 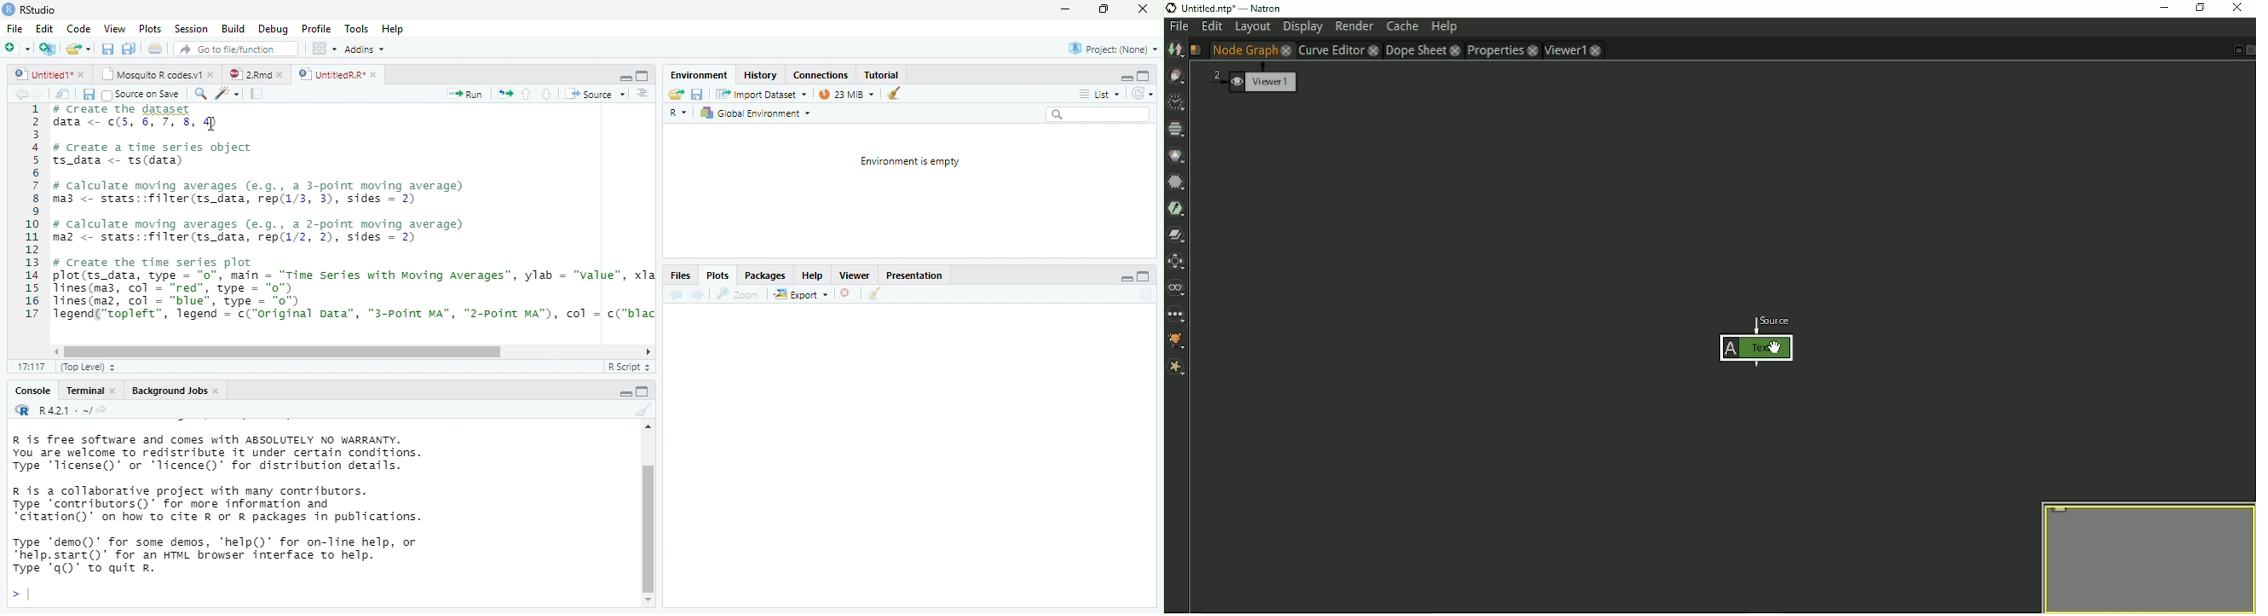 I want to click on print current file, so click(x=129, y=49).